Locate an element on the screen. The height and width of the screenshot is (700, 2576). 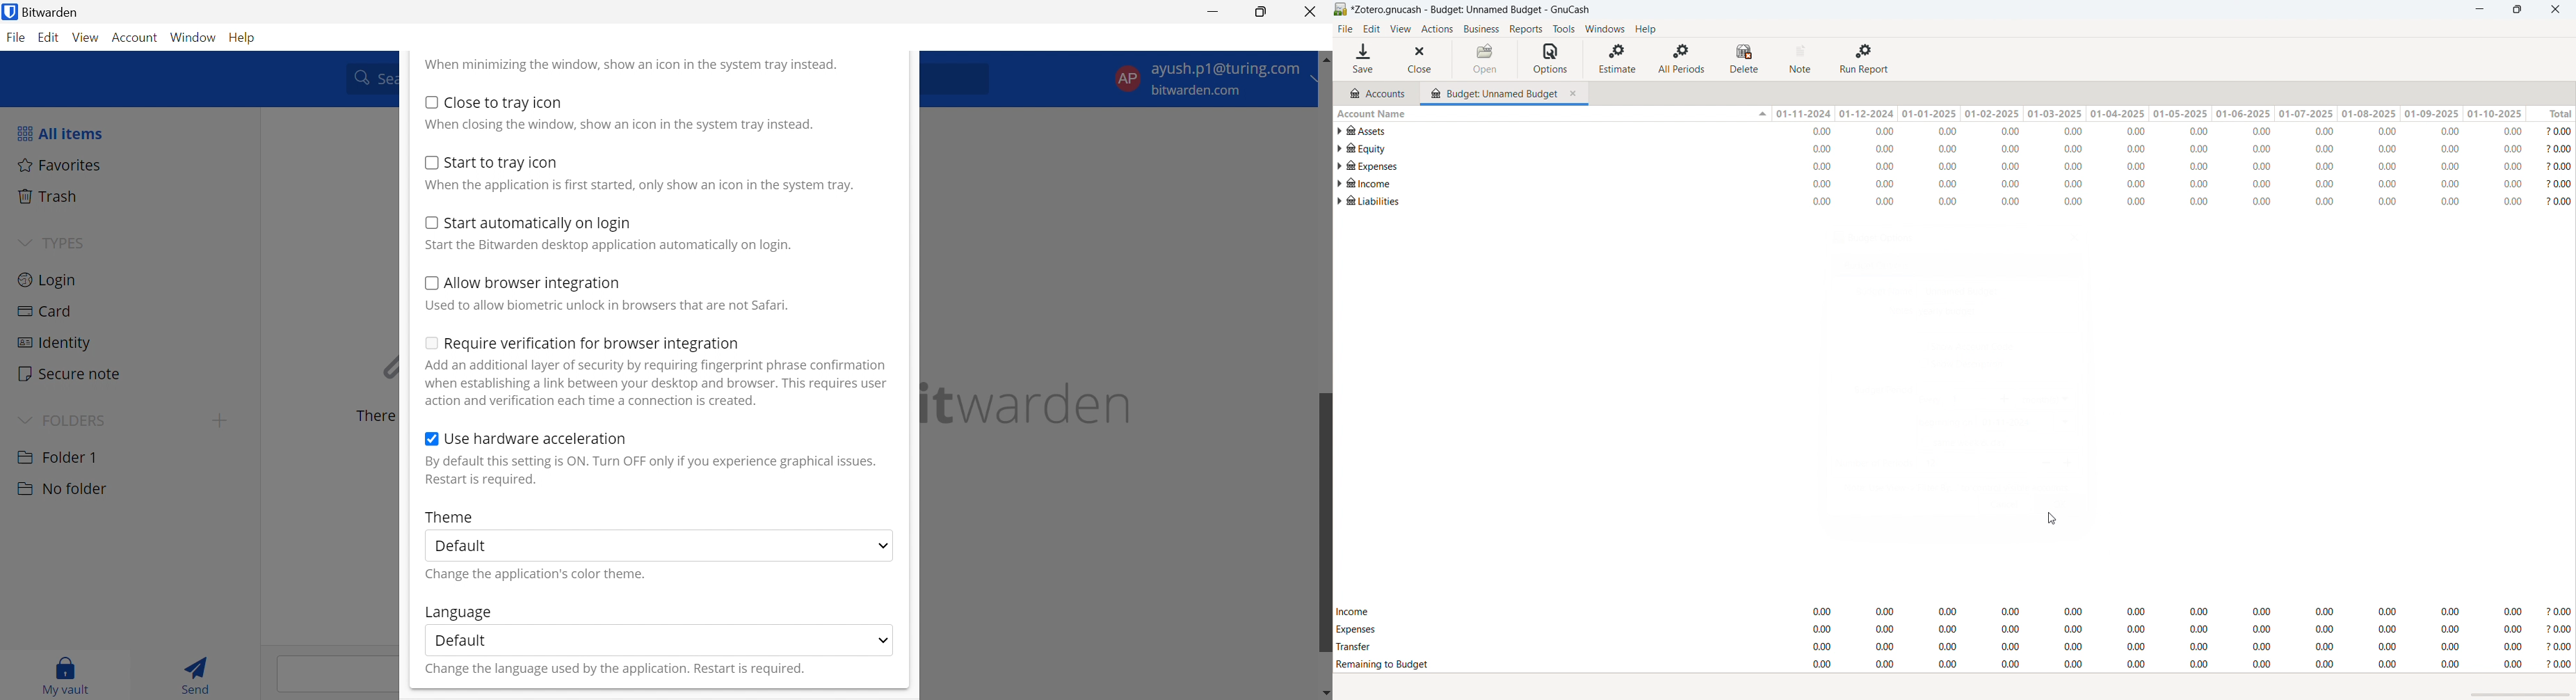
Income totals is located at coordinates (1954, 612).